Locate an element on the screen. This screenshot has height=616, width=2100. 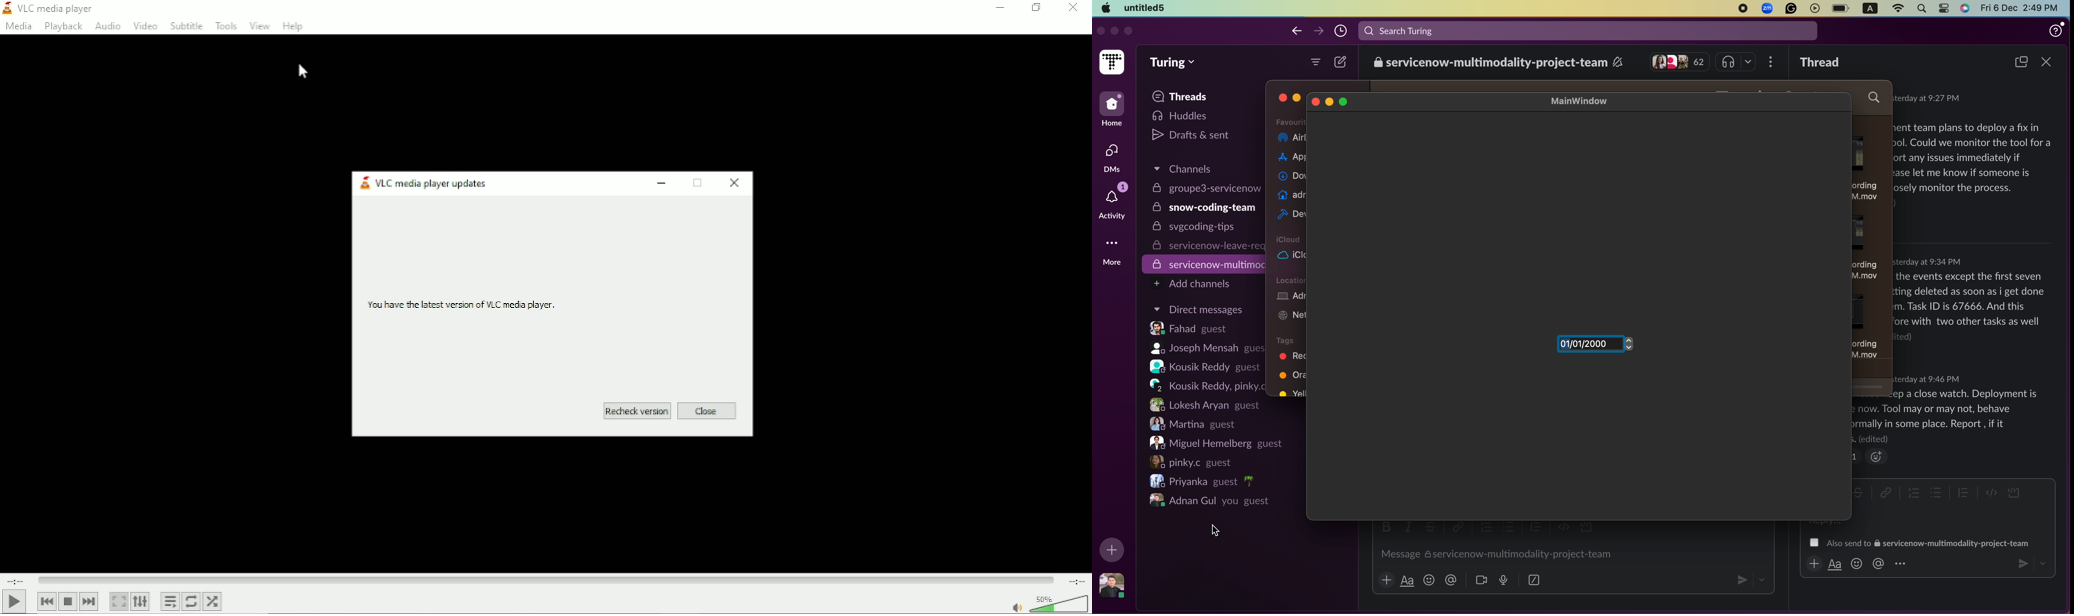
G is located at coordinates (1791, 9).